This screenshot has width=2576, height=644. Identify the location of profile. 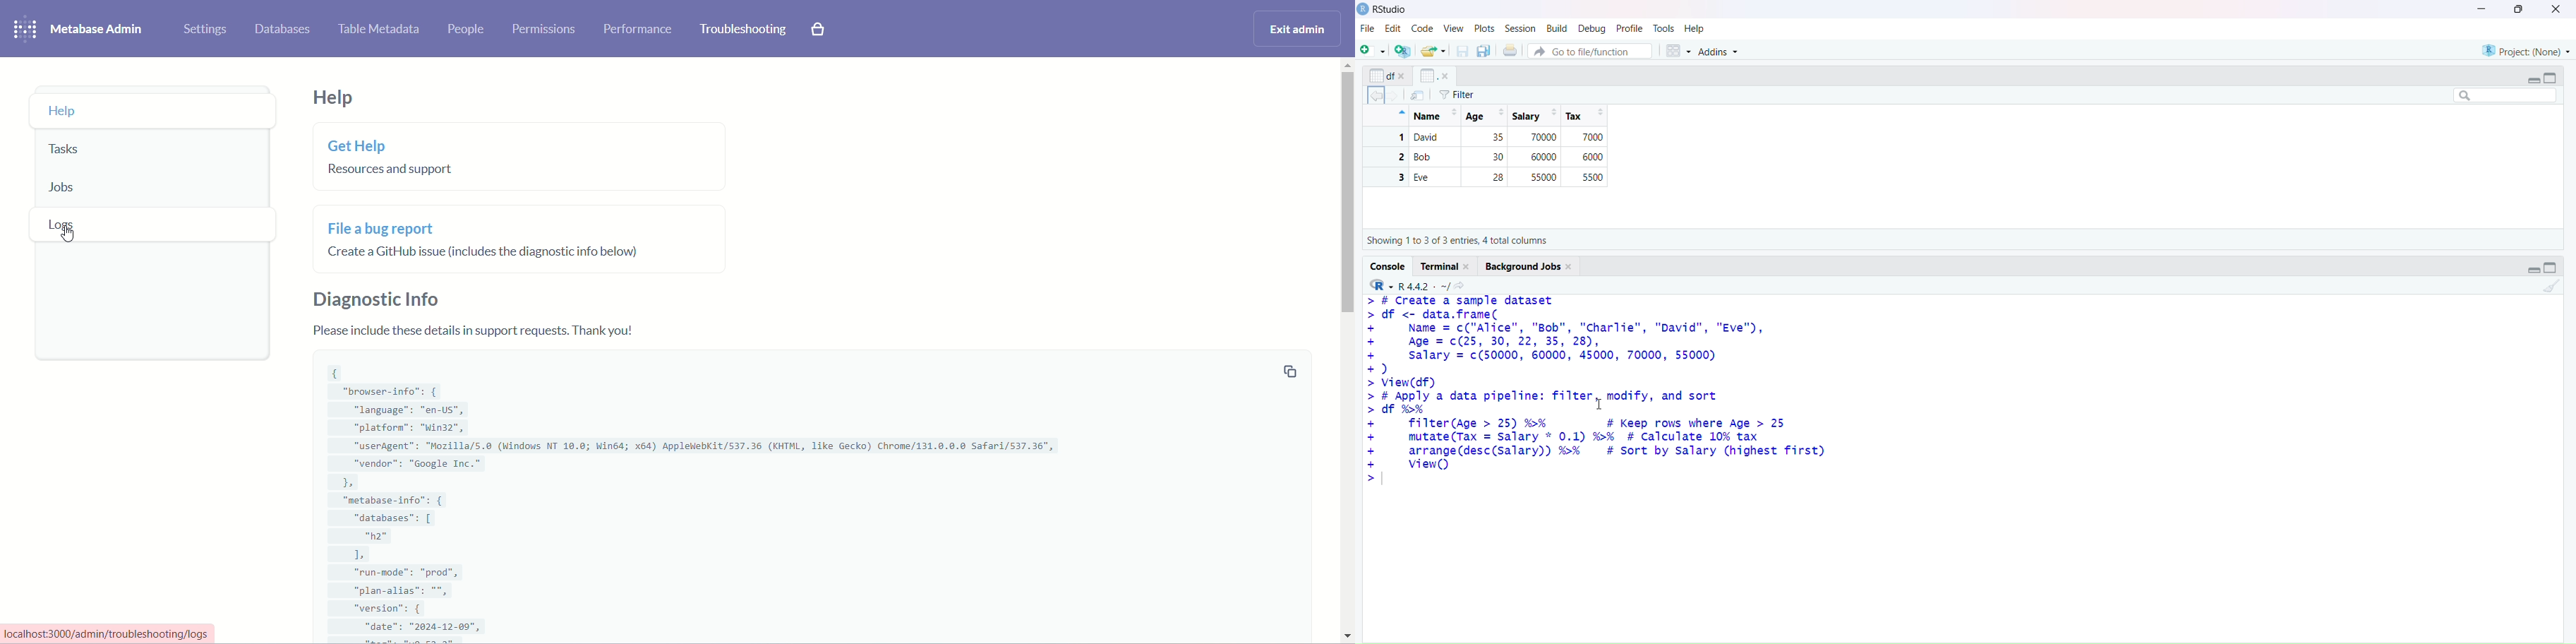
(1630, 29).